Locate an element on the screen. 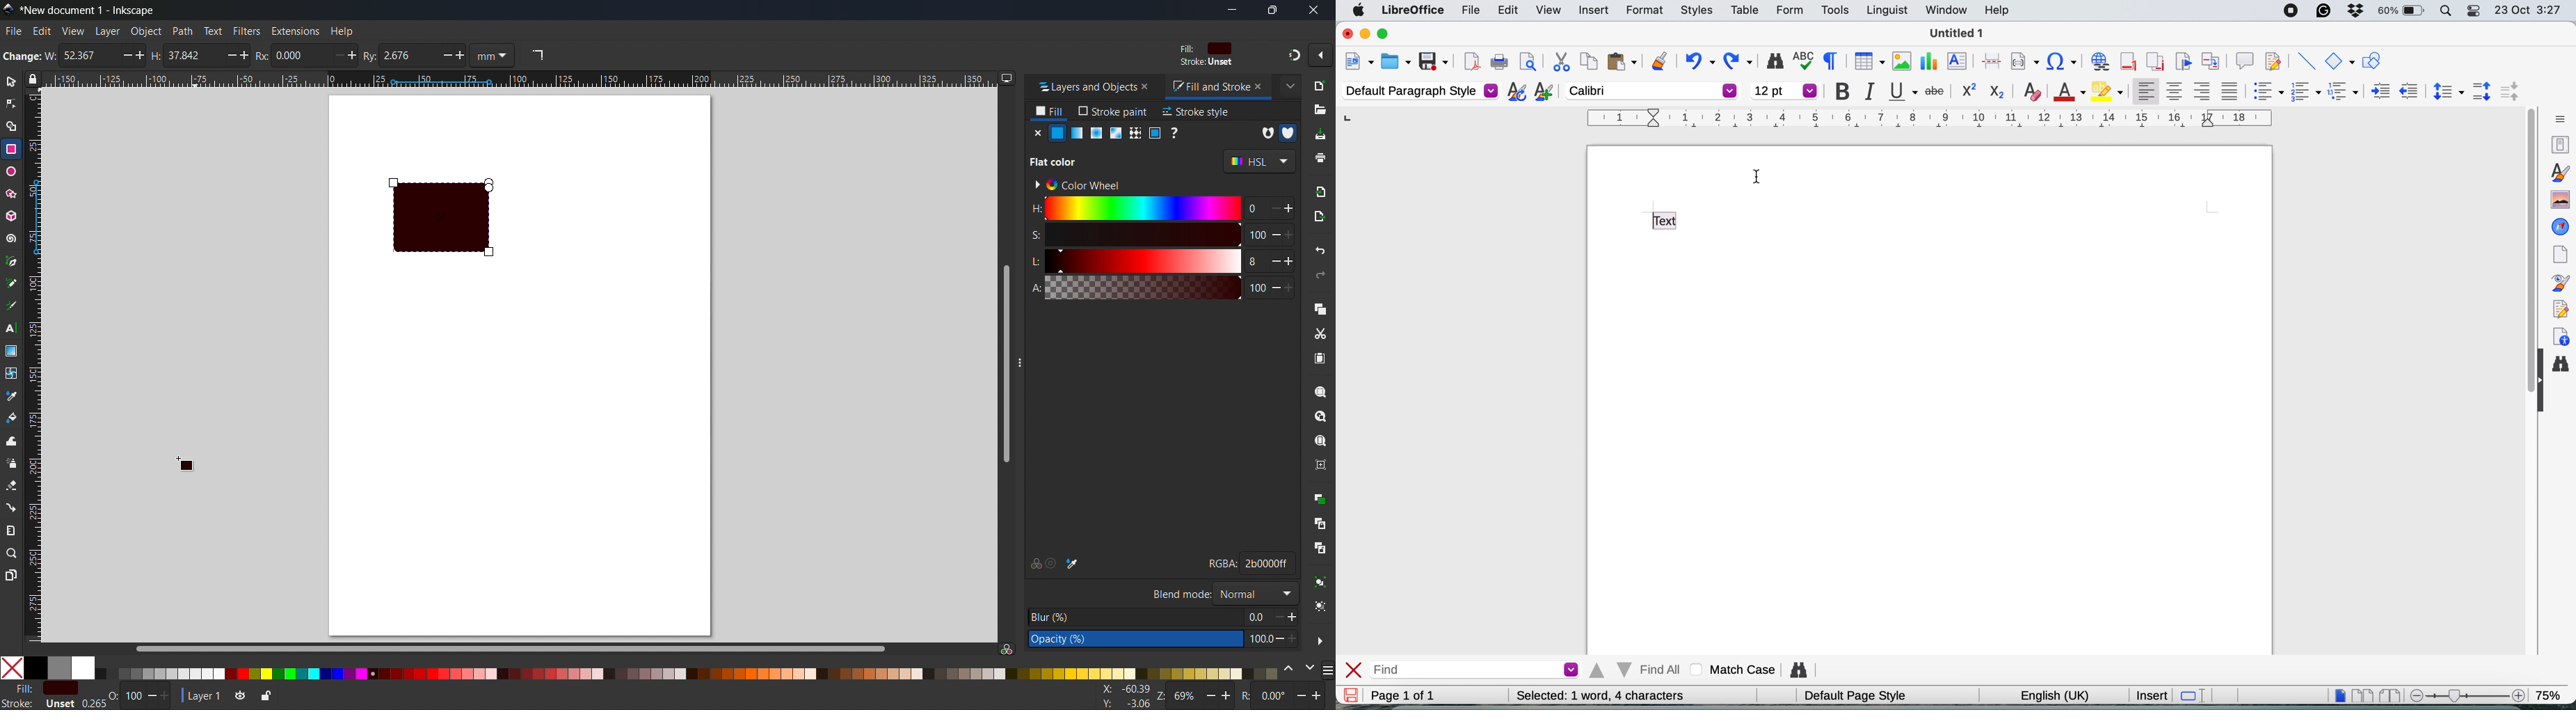 This screenshot has height=728, width=2576. save is located at coordinates (1352, 695).